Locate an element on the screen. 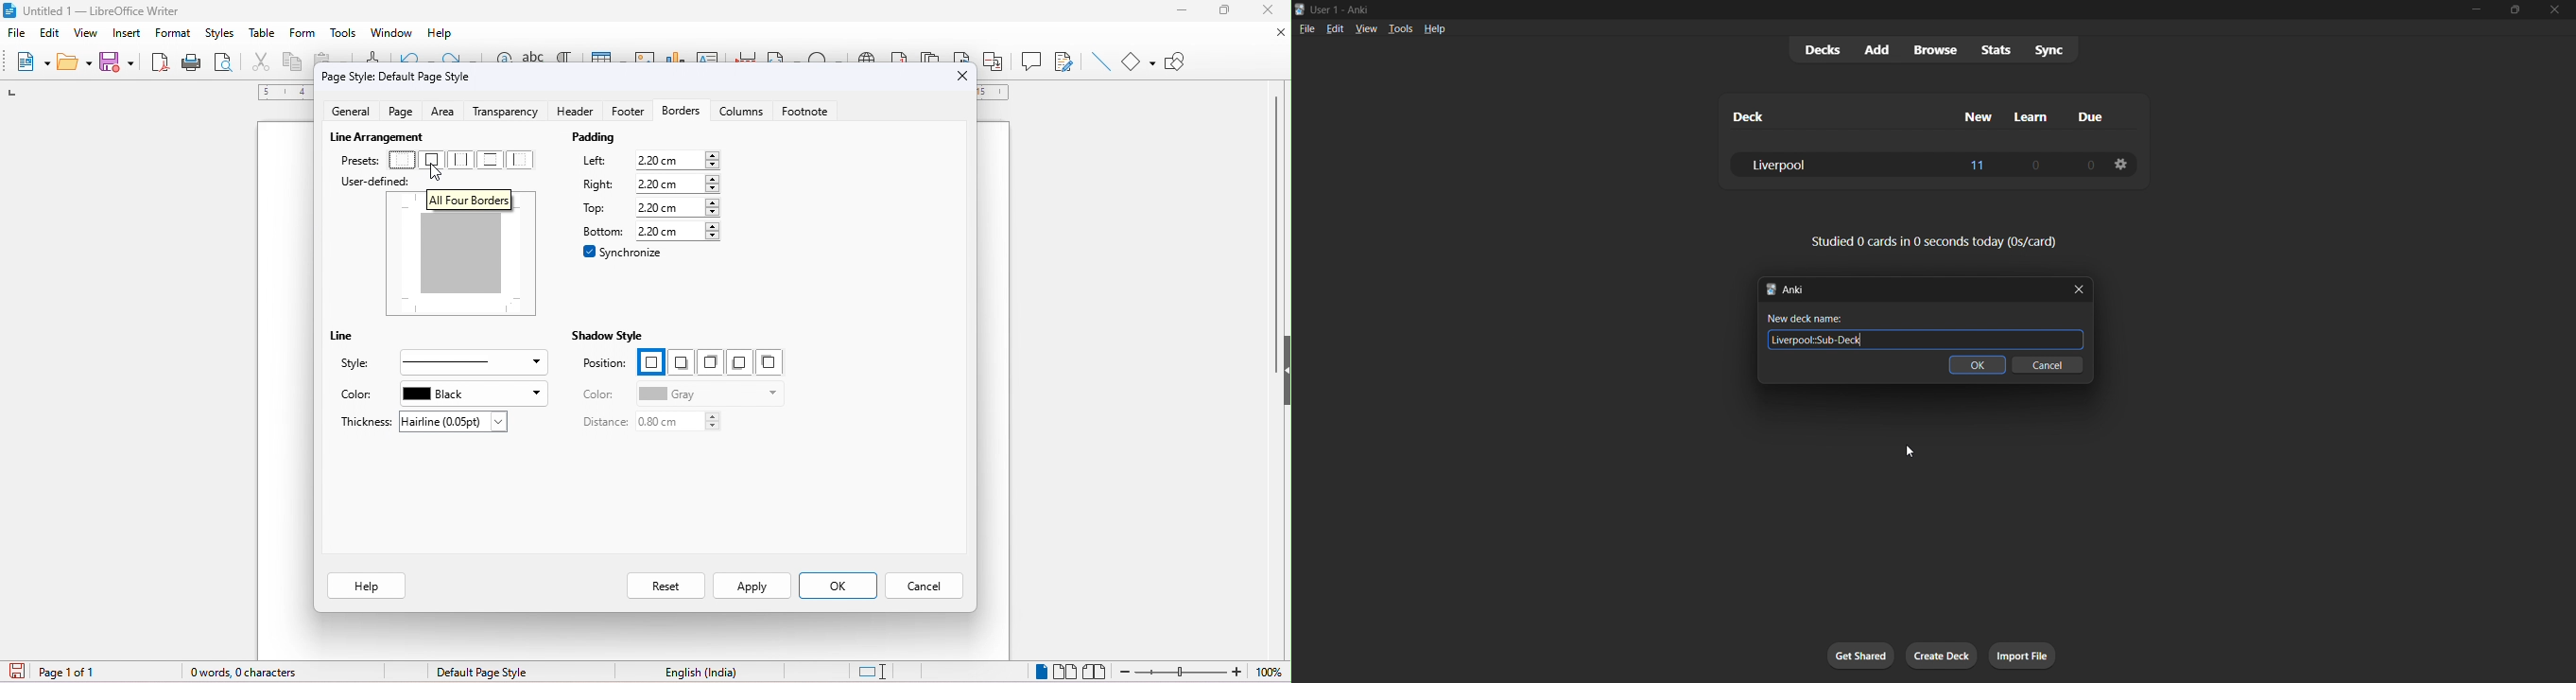 The height and width of the screenshot is (700, 2576). text language is located at coordinates (700, 674).